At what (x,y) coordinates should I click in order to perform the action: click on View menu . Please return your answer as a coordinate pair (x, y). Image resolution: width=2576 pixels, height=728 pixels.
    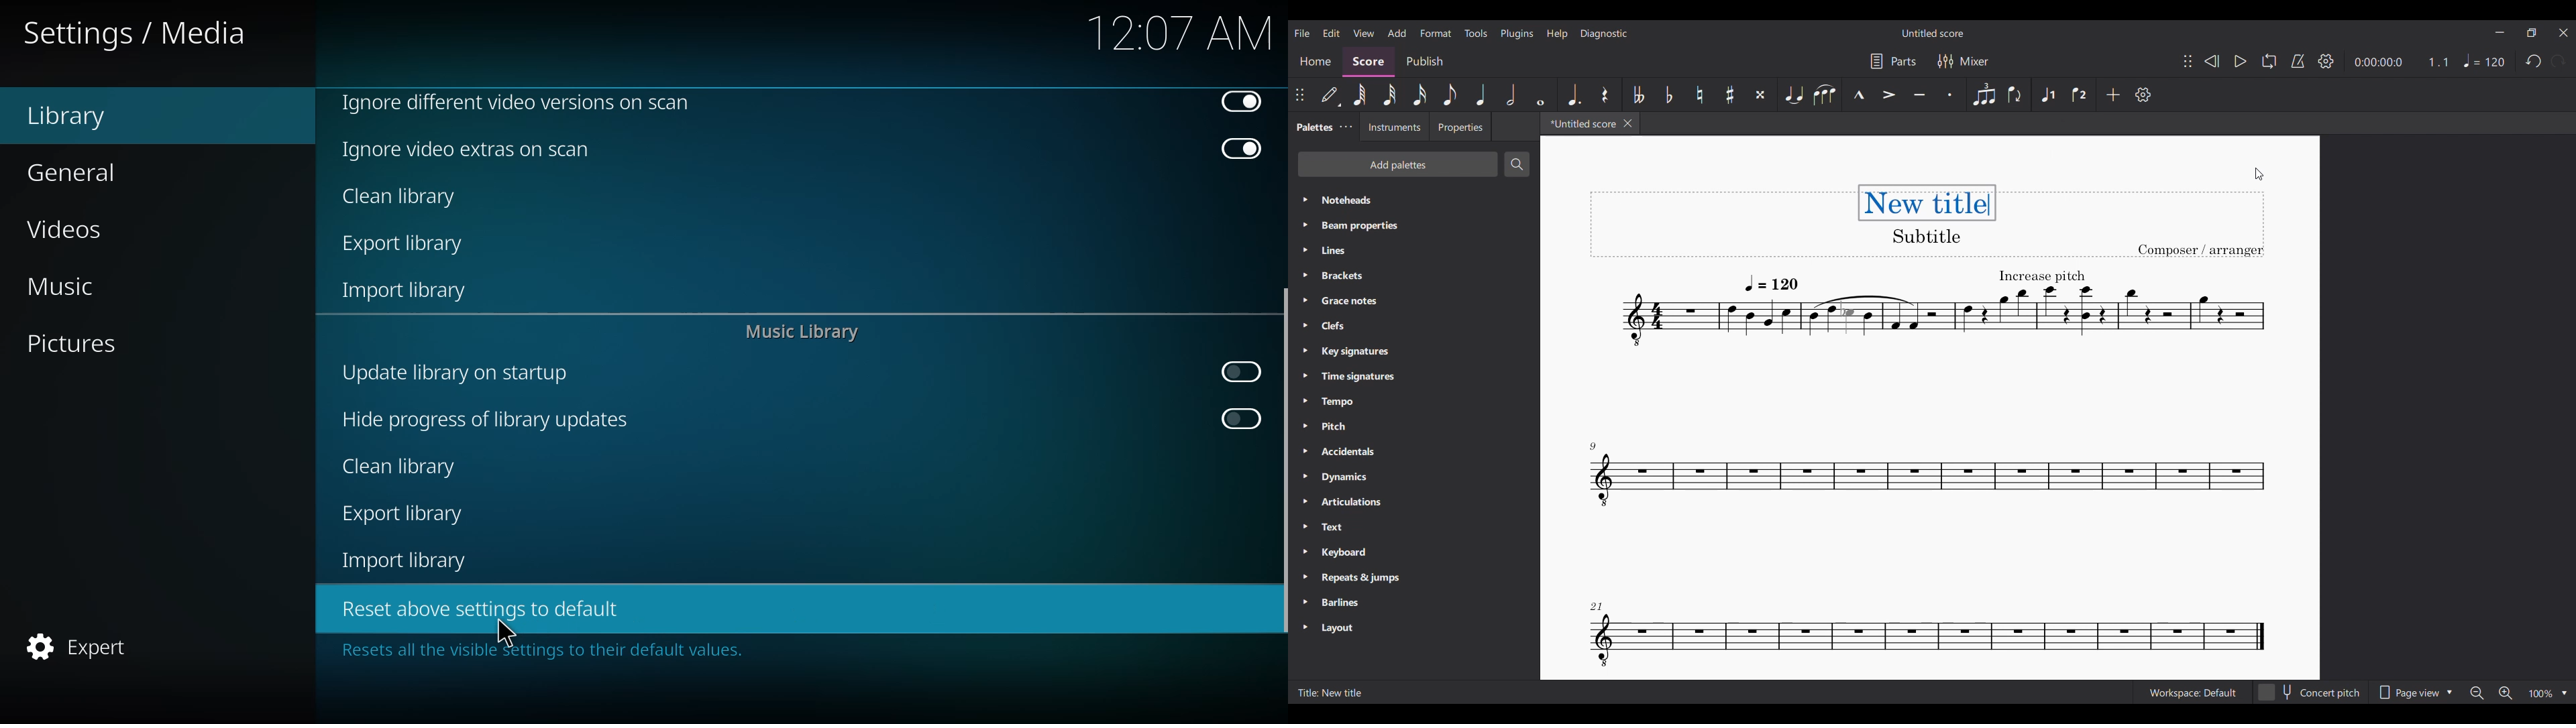
    Looking at the image, I should click on (1364, 33).